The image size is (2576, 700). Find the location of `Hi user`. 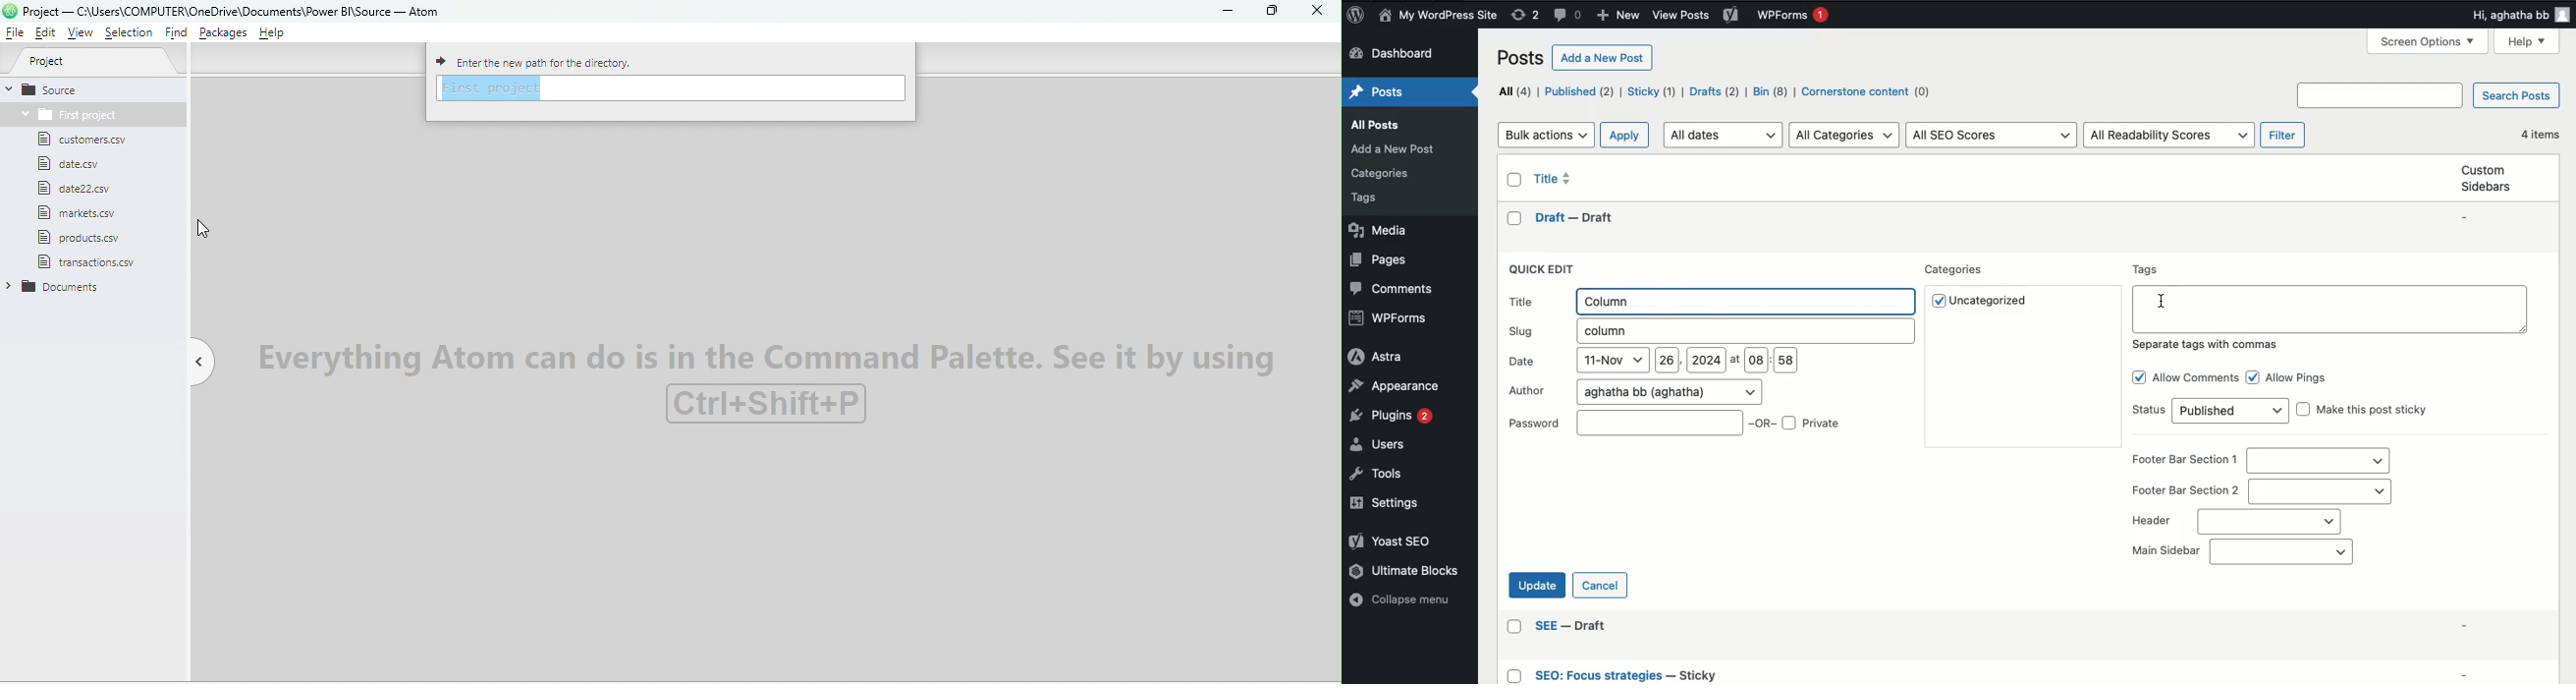

Hi user is located at coordinates (2521, 15).